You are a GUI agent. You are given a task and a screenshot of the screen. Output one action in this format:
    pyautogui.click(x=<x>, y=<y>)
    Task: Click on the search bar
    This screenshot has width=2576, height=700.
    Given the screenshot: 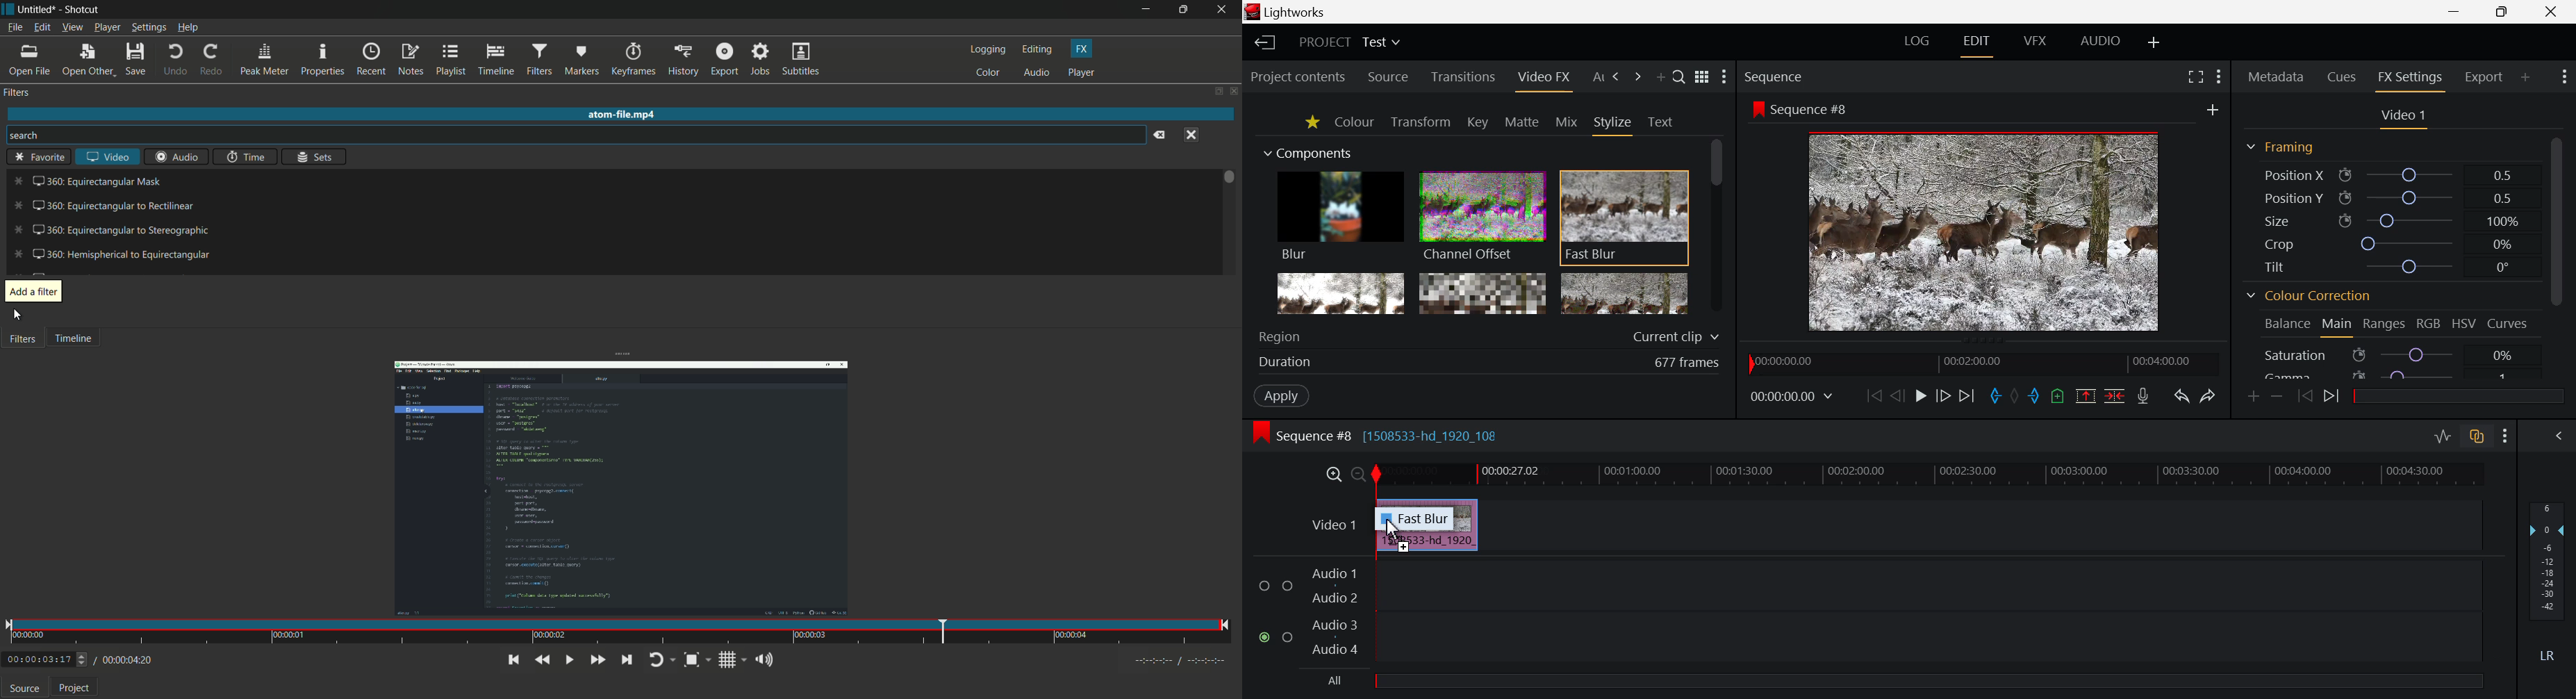 What is the action you would take?
    pyautogui.click(x=577, y=135)
    